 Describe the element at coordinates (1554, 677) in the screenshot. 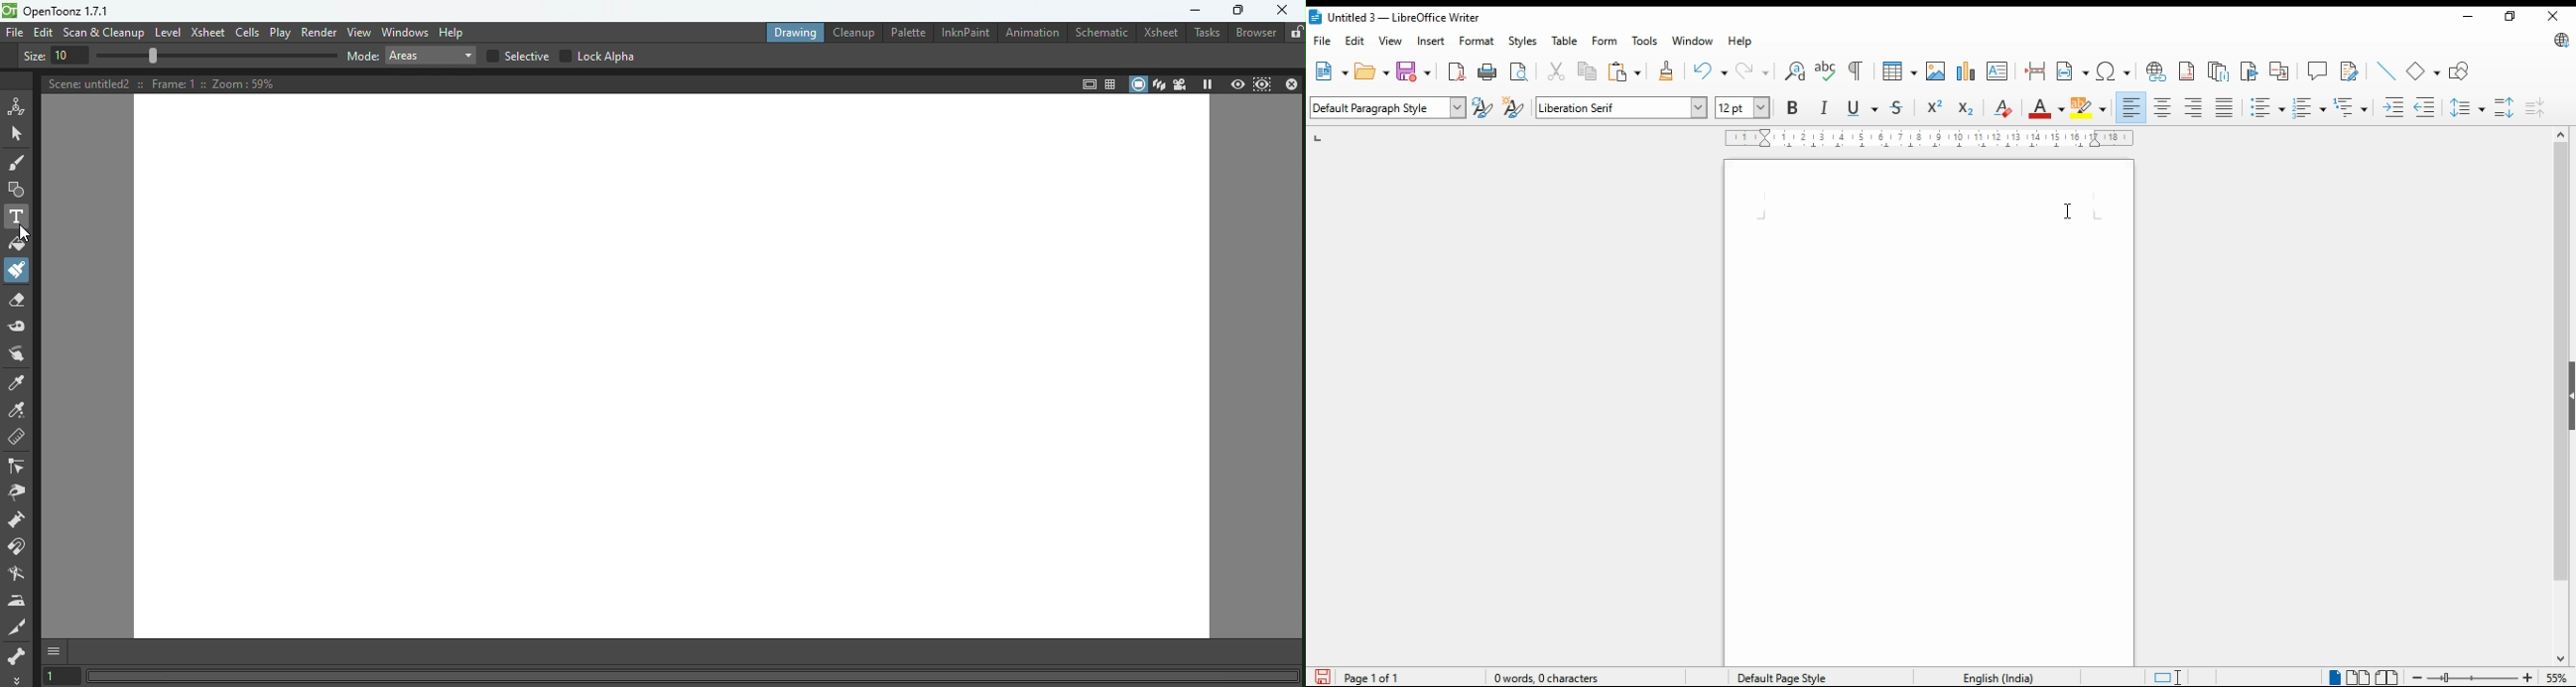

I see `document information` at that location.